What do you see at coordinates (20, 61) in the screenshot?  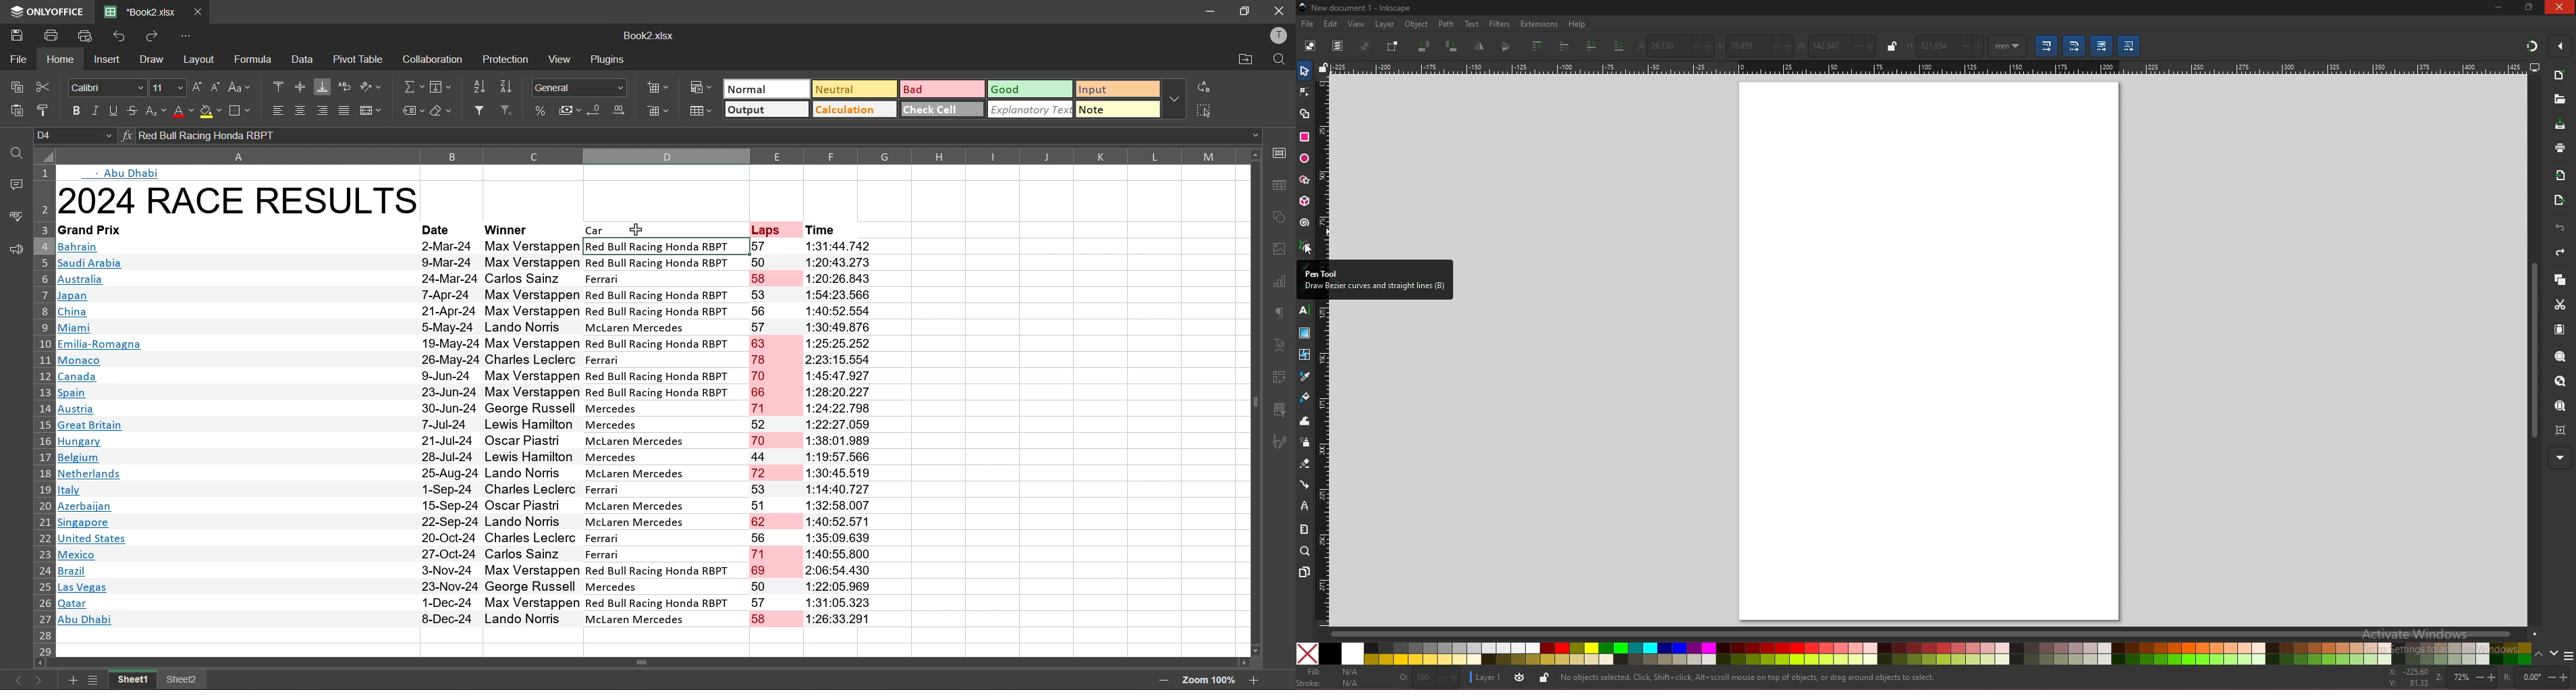 I see `file` at bounding box center [20, 61].